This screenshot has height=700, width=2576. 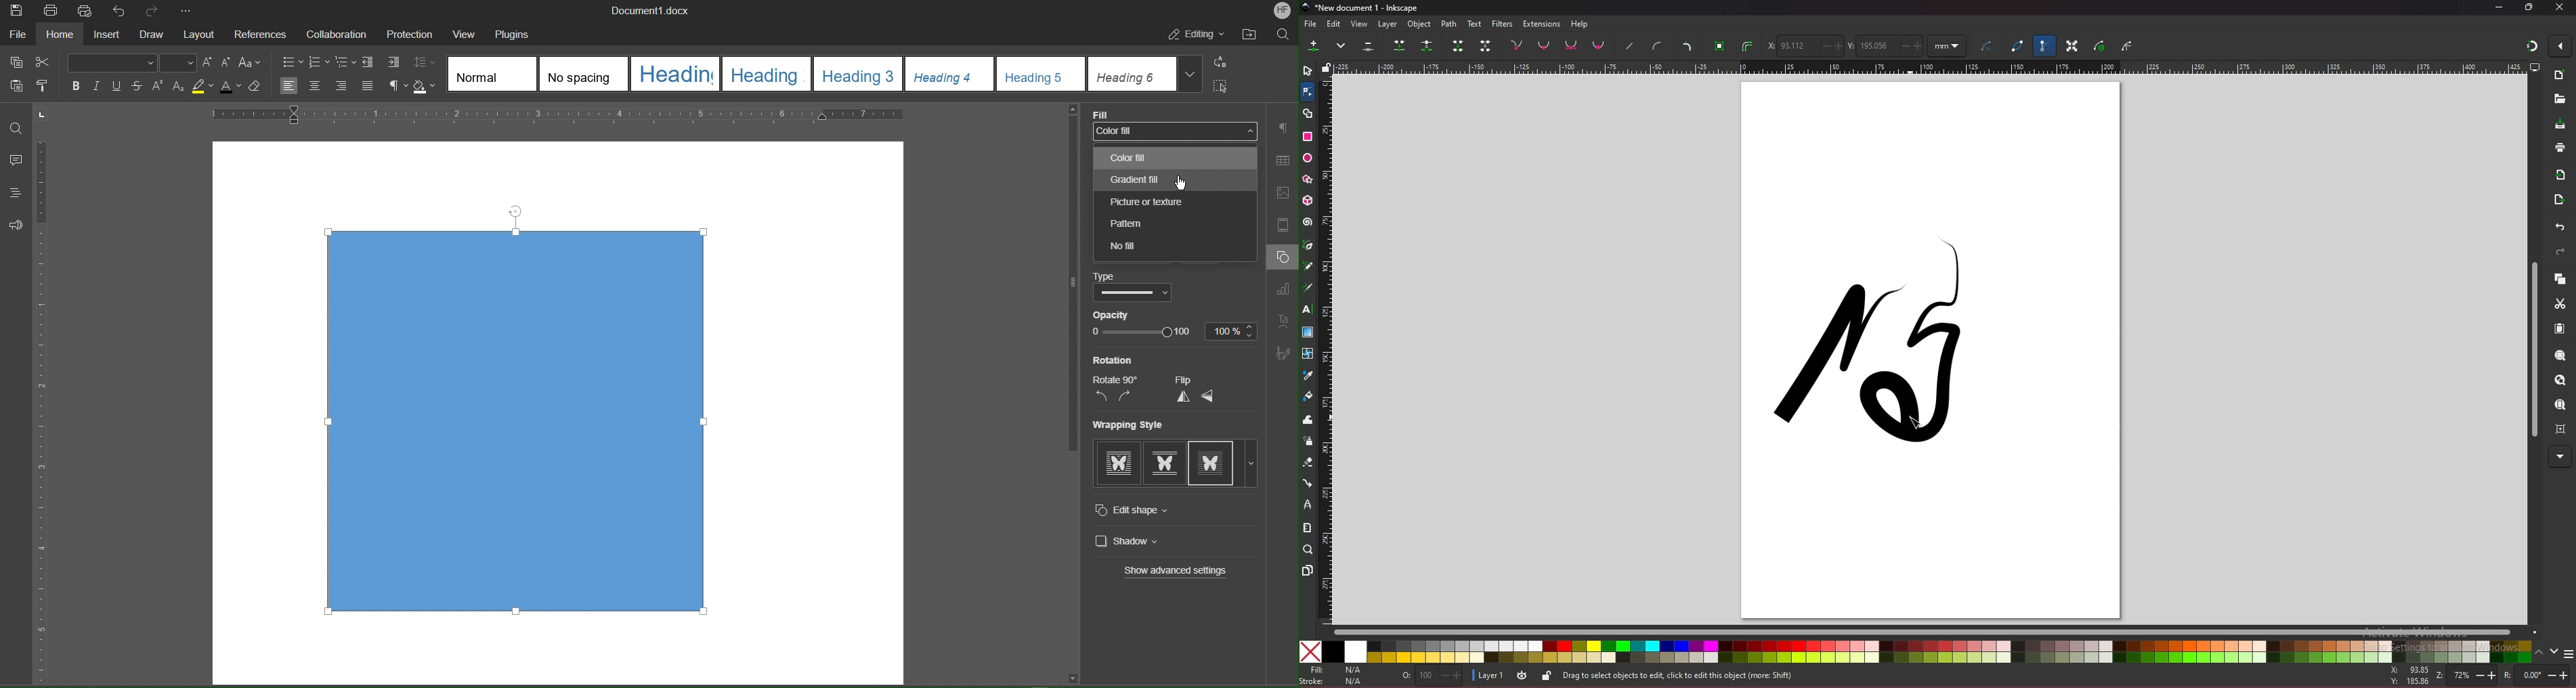 What do you see at coordinates (1190, 179) in the screenshot?
I see `cursor` at bounding box center [1190, 179].